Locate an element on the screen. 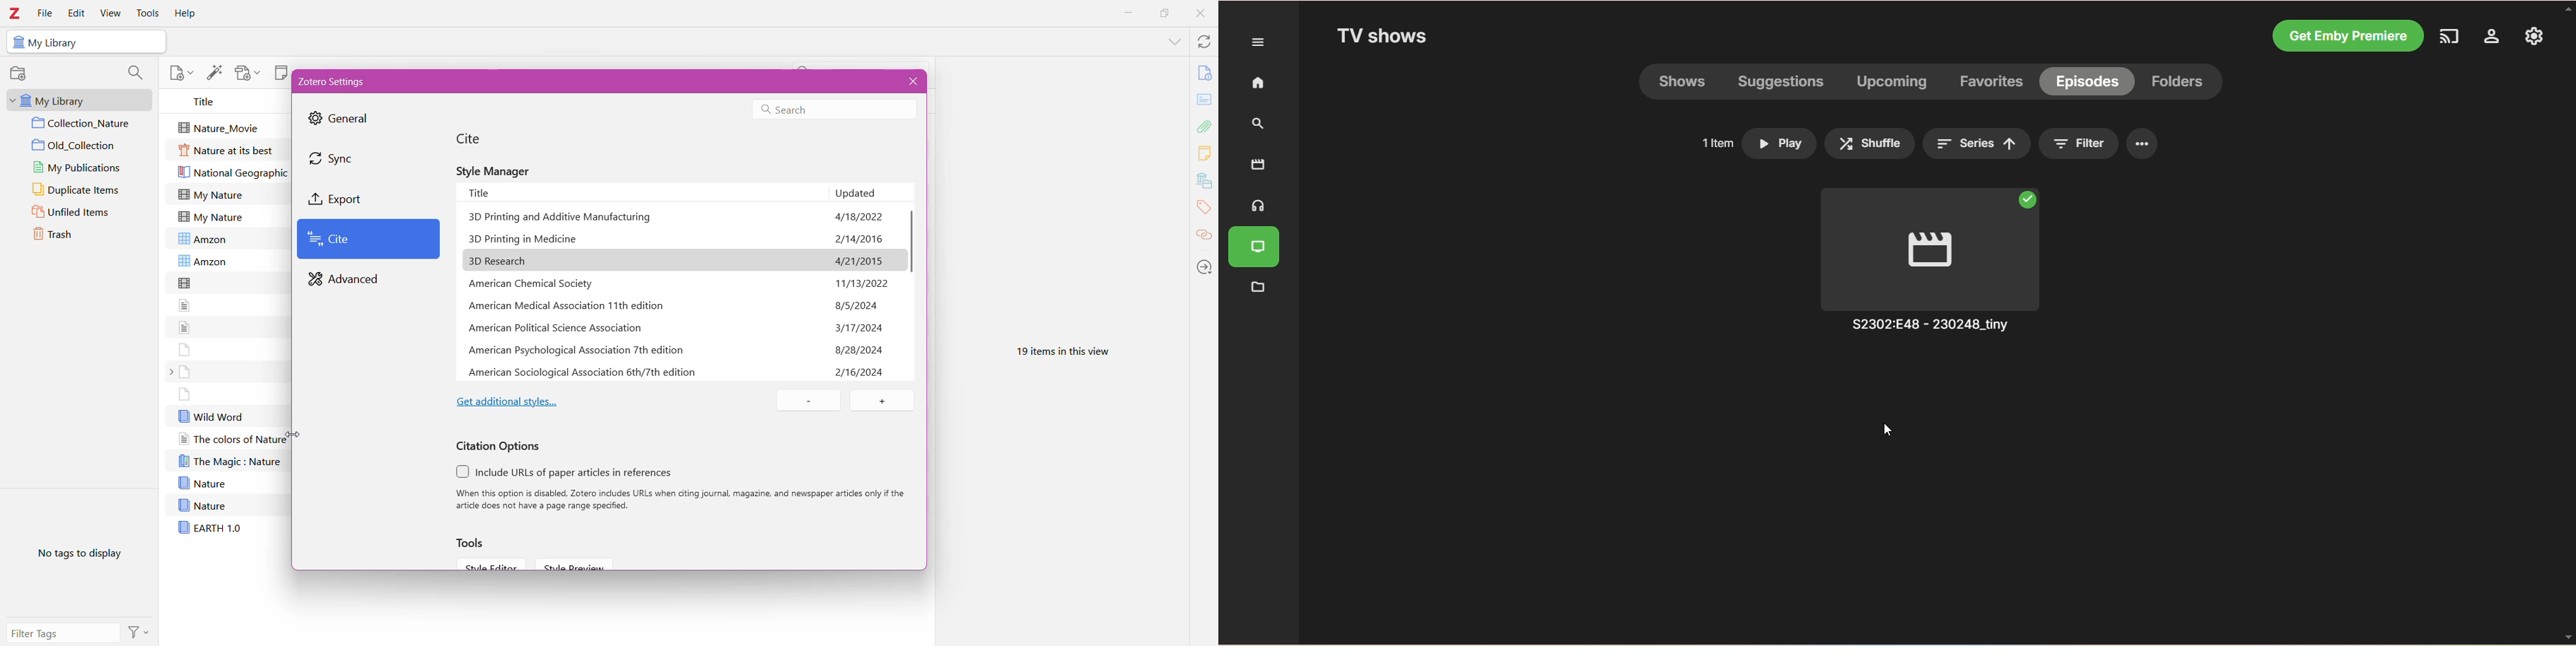 This screenshot has width=2576, height=672. The Magic : Nature is located at coordinates (230, 461).